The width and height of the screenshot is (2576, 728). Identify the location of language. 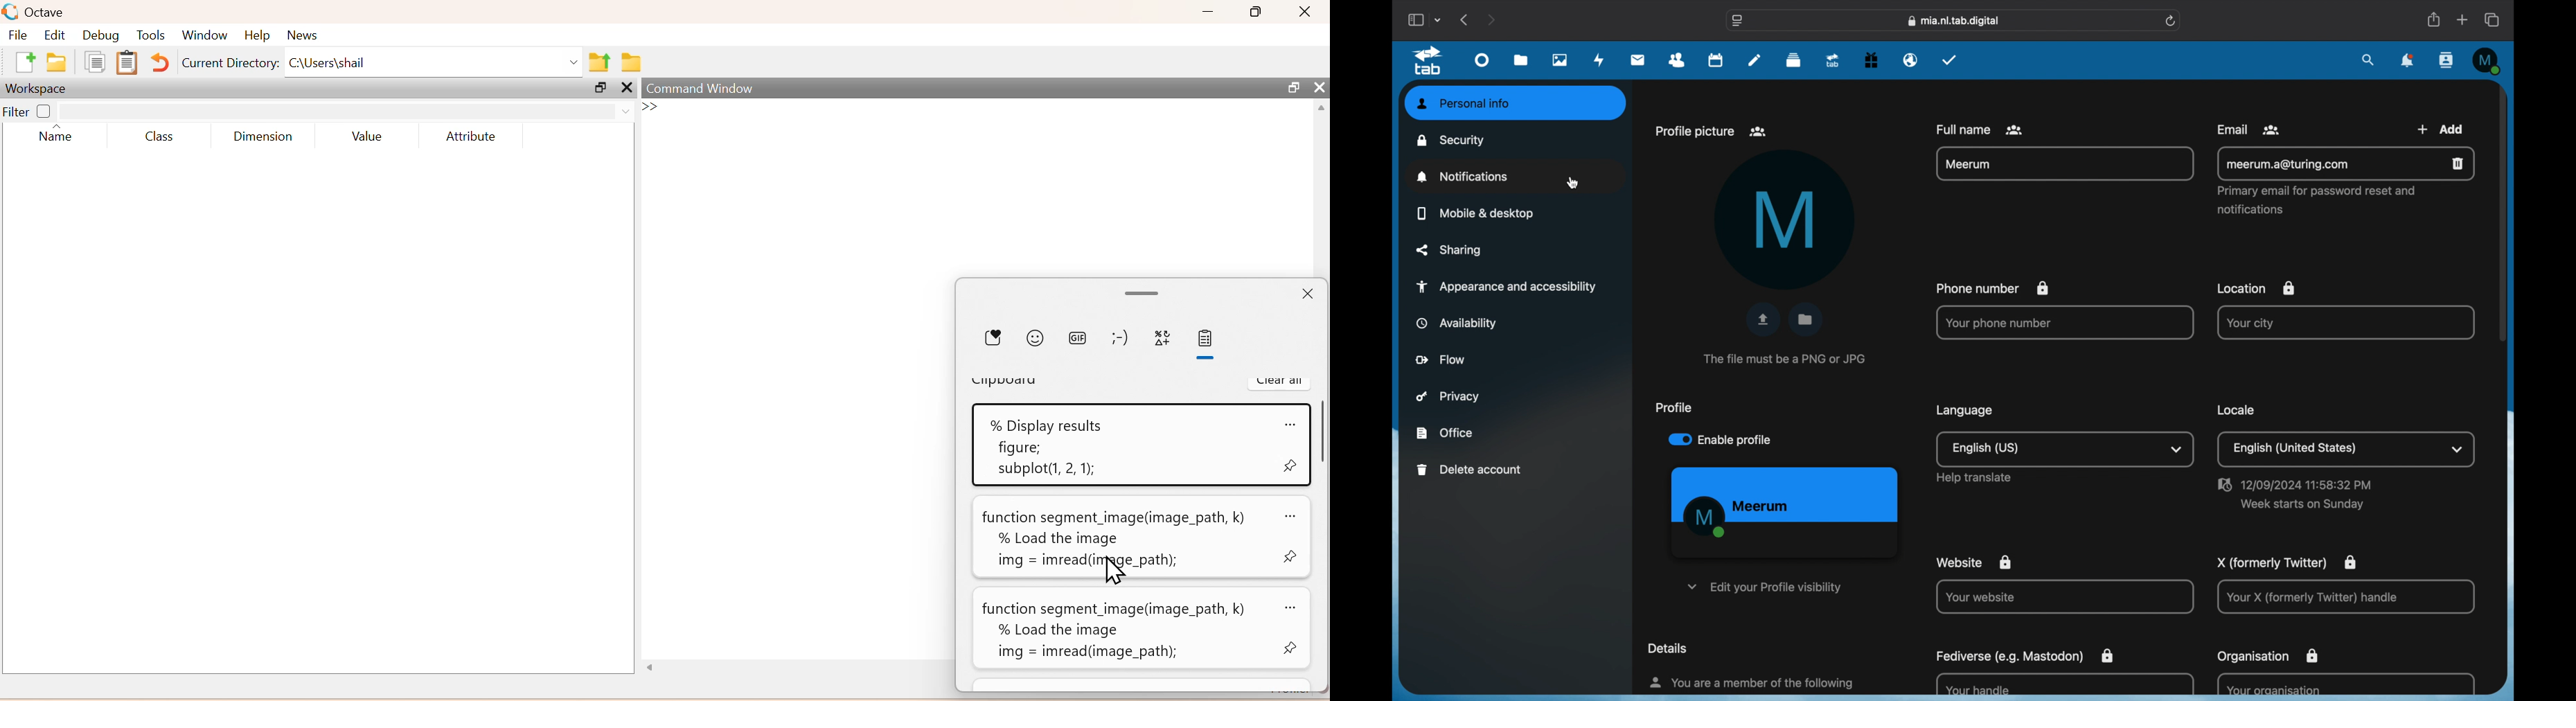
(1964, 412).